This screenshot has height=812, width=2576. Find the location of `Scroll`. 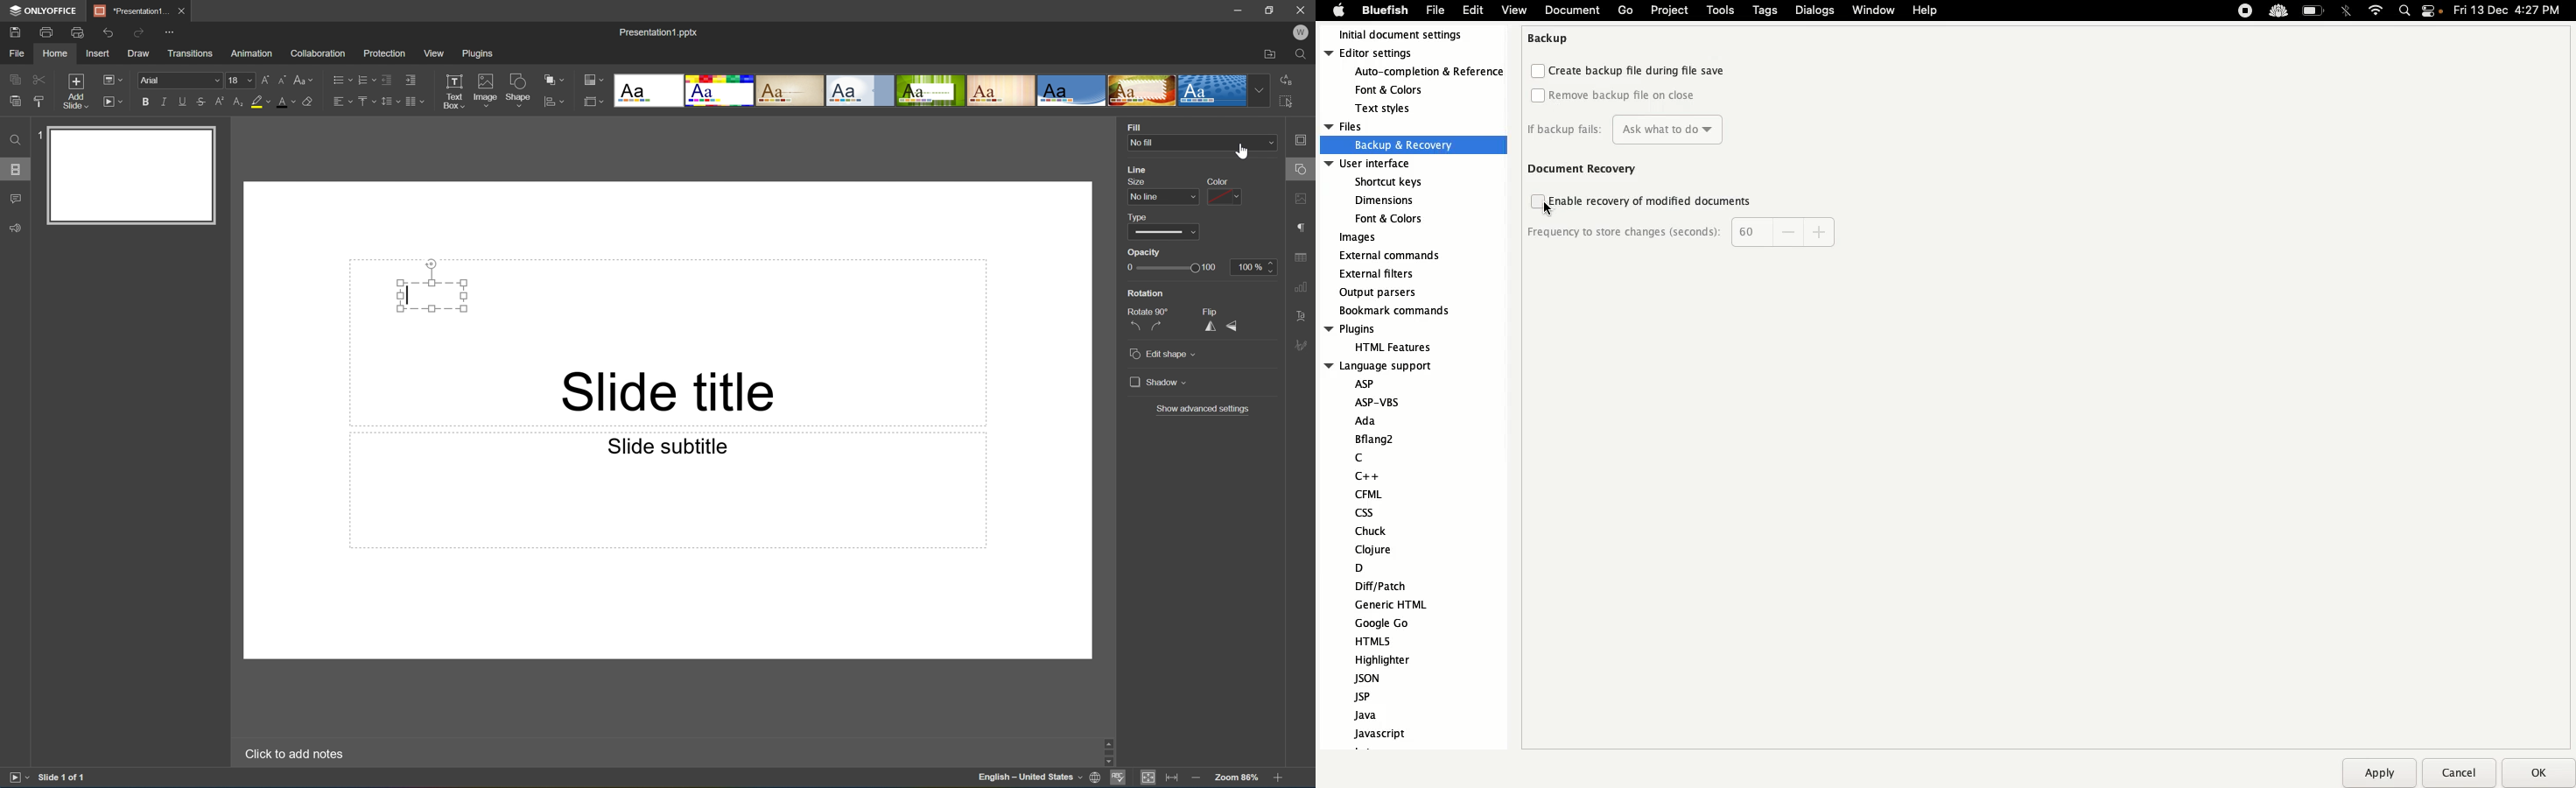

Scroll is located at coordinates (1505, 290).